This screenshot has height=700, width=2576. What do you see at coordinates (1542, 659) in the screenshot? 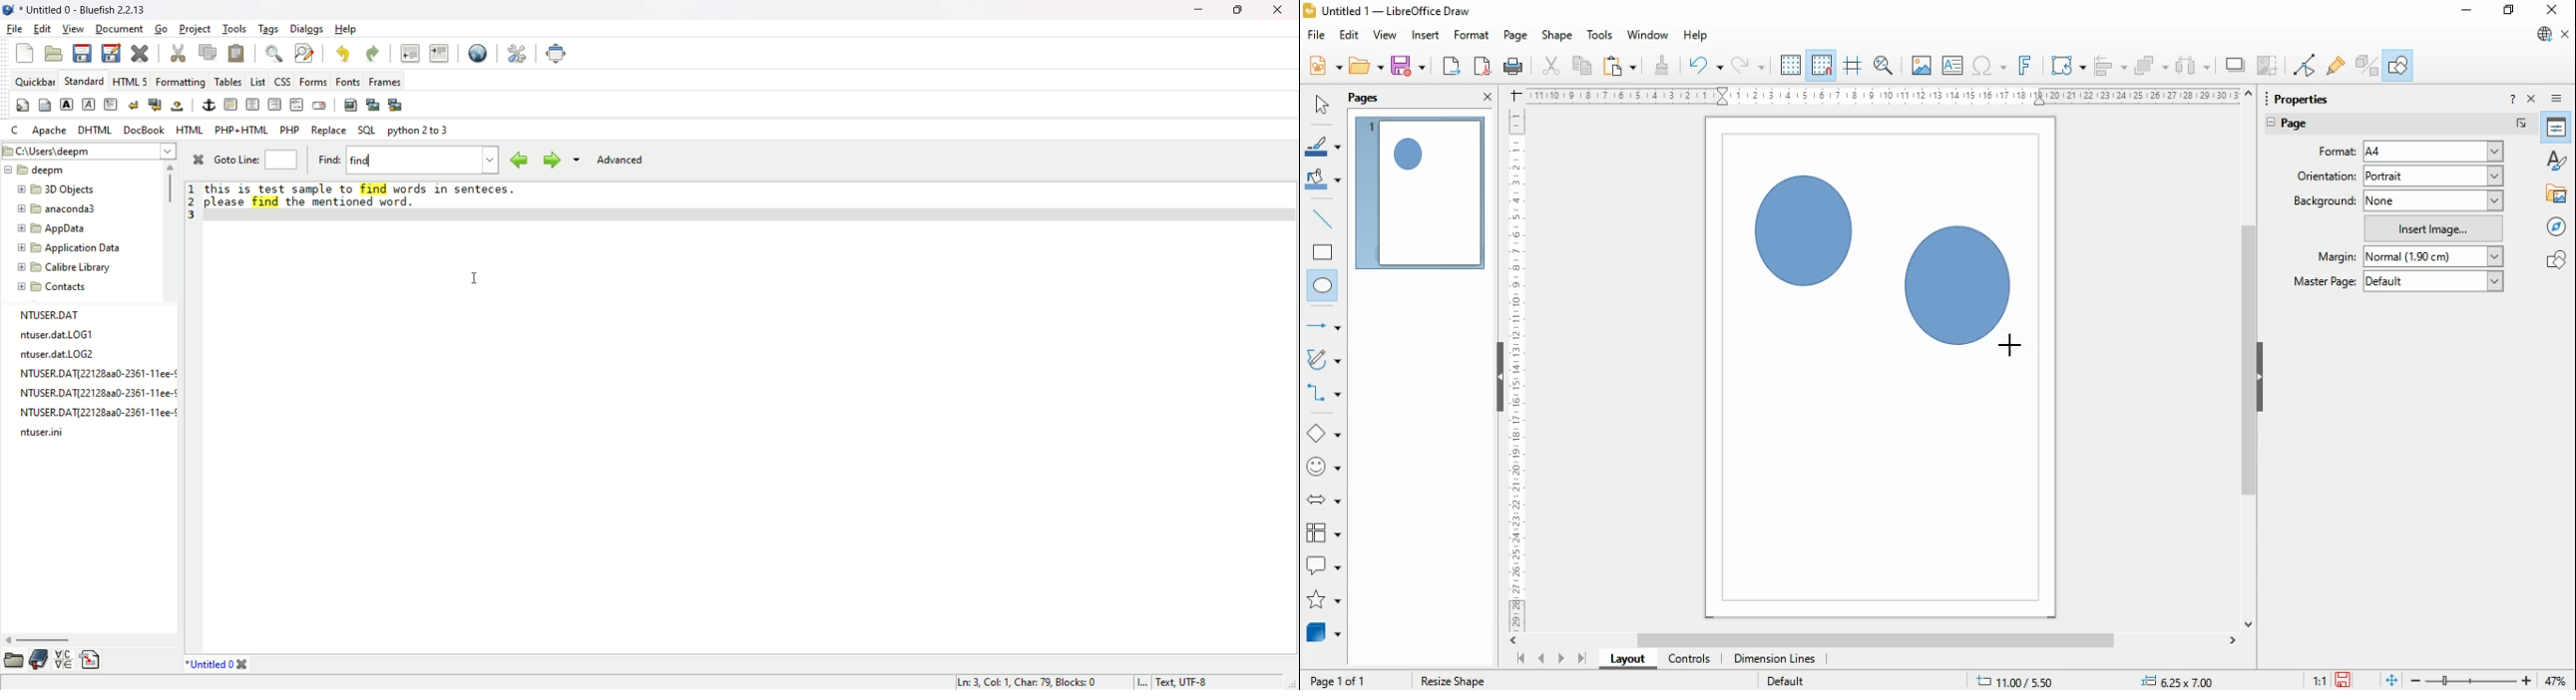
I see `previous page` at bounding box center [1542, 659].